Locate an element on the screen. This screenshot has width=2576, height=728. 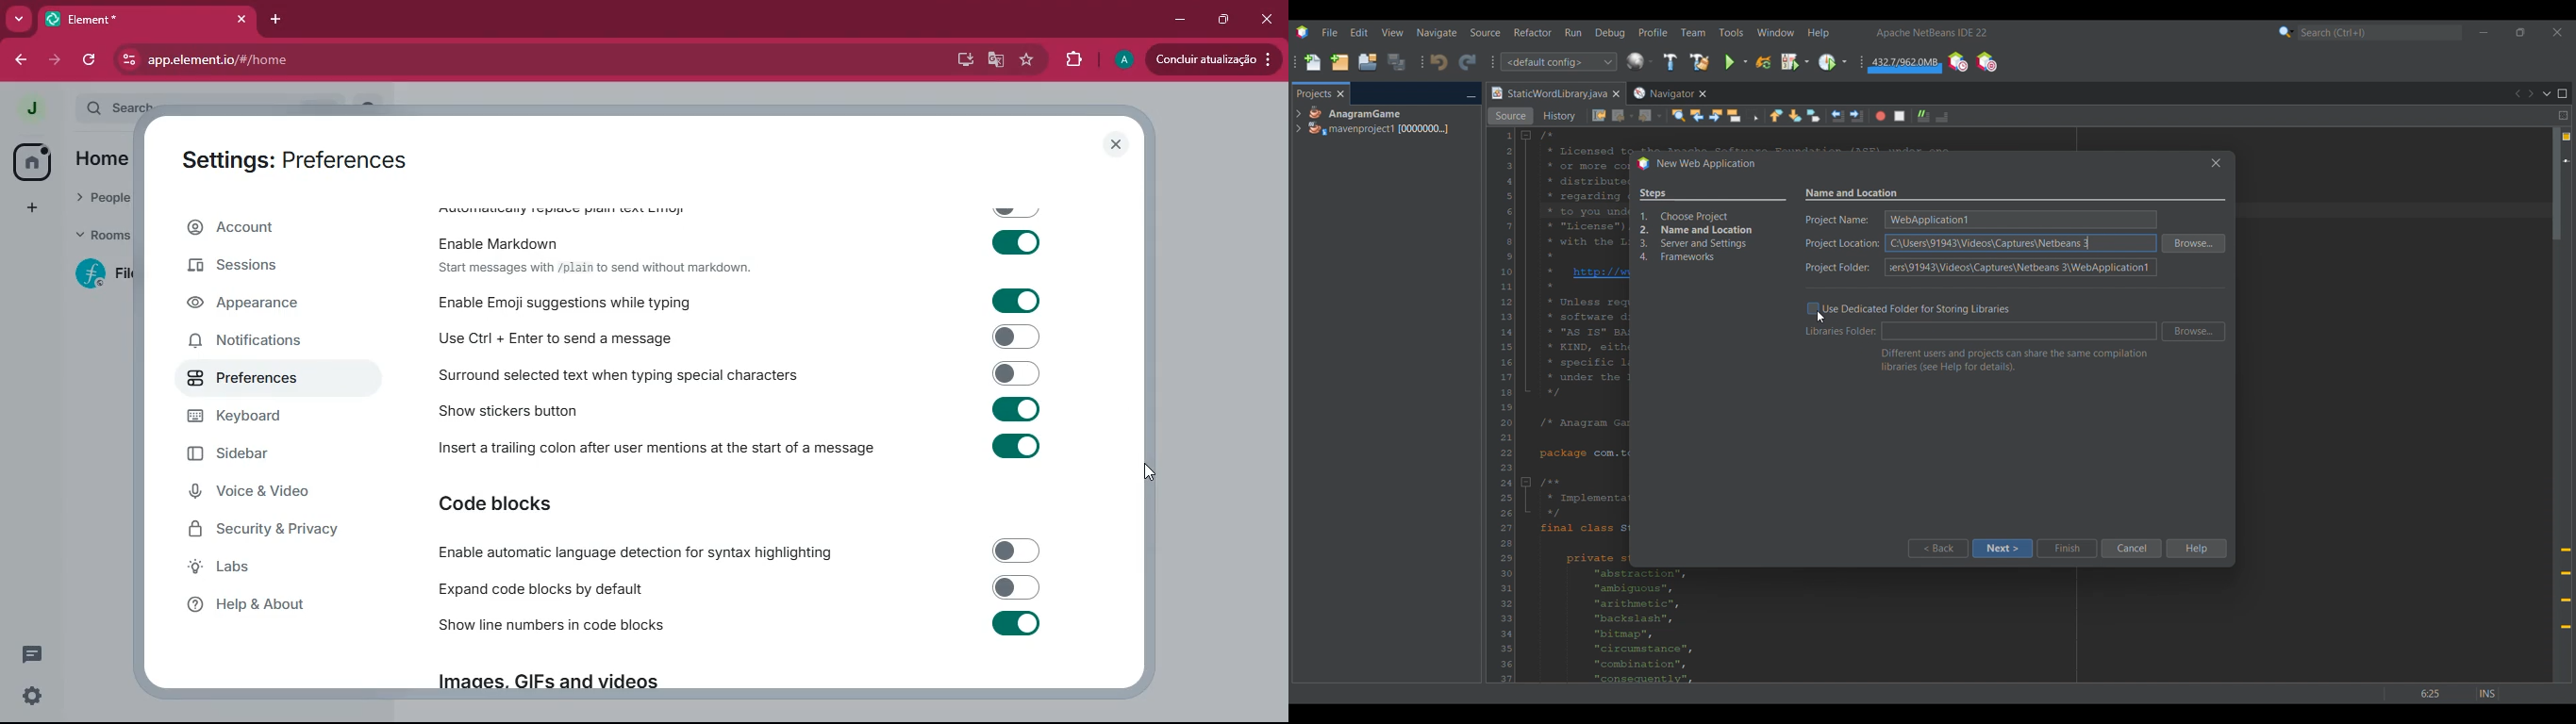
preferences is located at coordinates (270, 379).